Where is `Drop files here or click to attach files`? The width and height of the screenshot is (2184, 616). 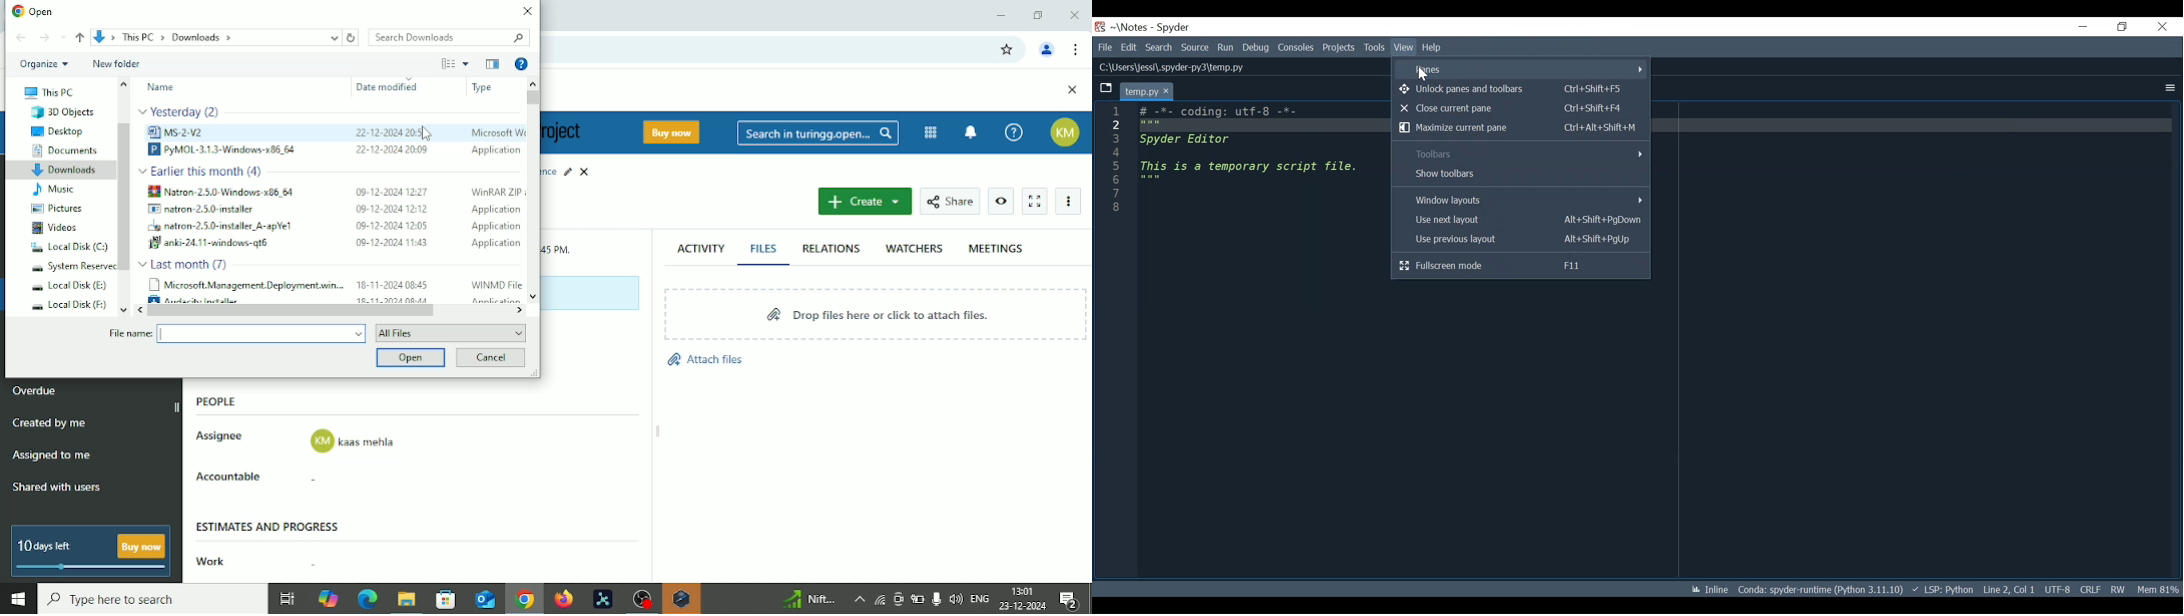 Drop files here or click to attach files is located at coordinates (877, 314).